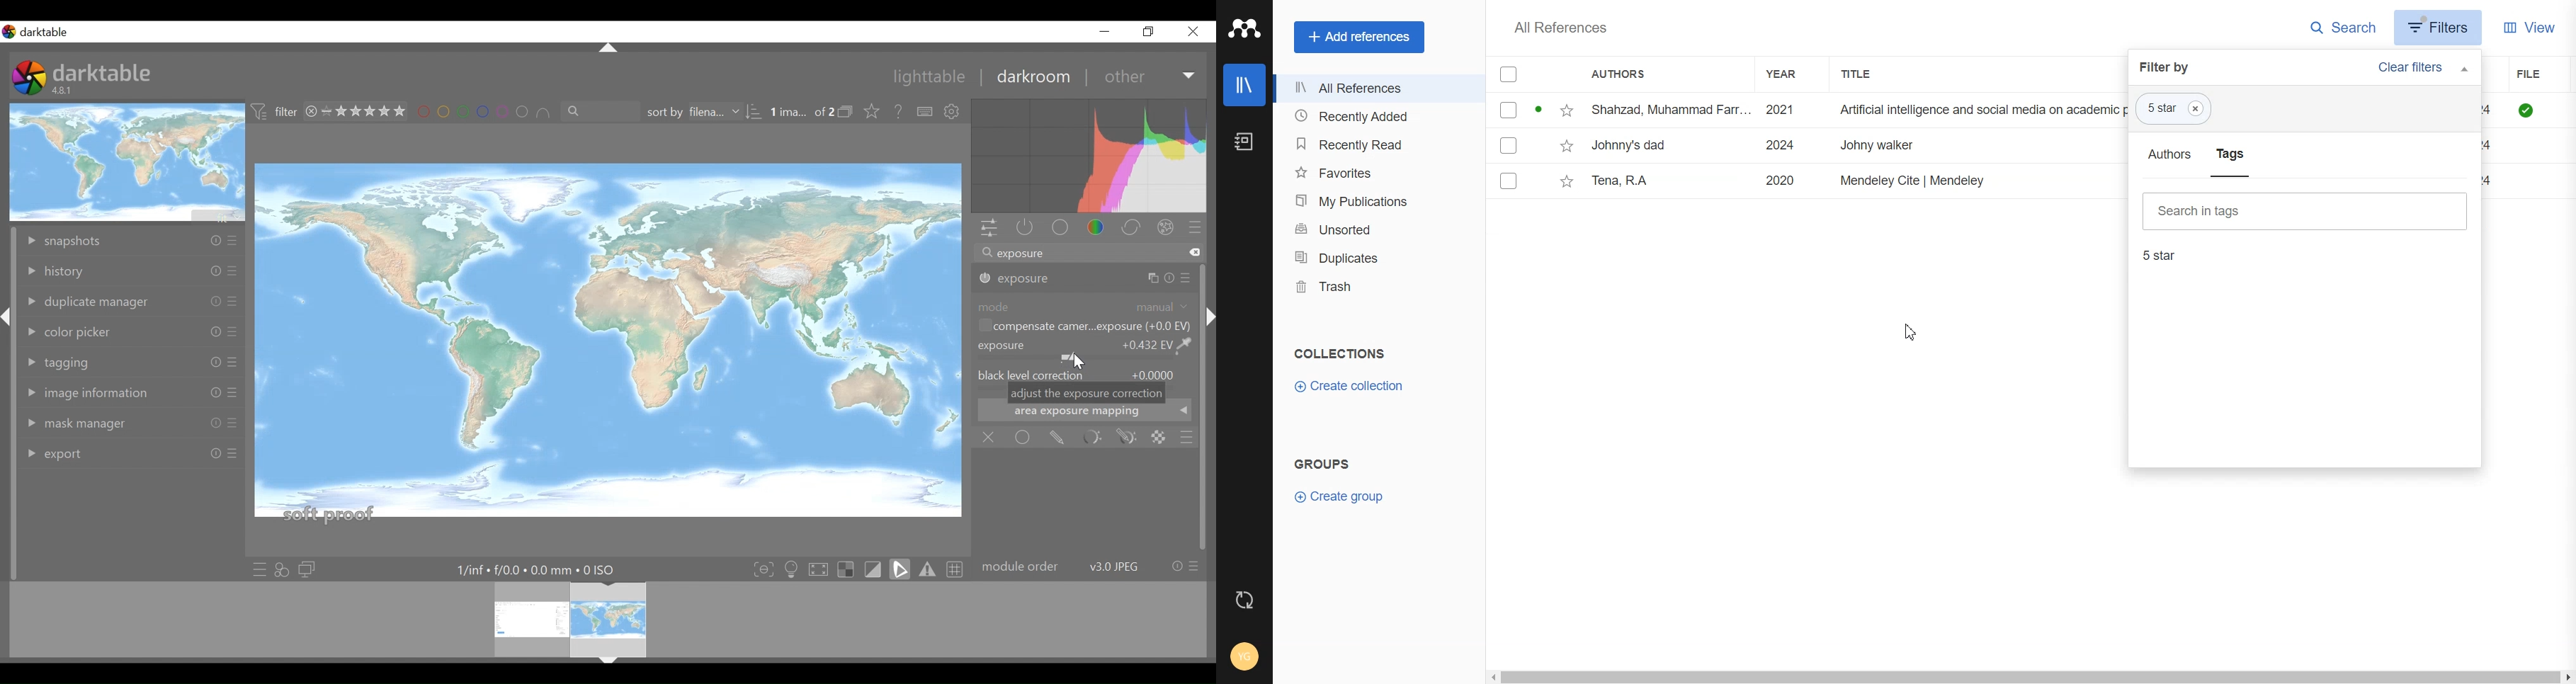  Describe the element at coordinates (2424, 67) in the screenshot. I see `Clear filters` at that location.